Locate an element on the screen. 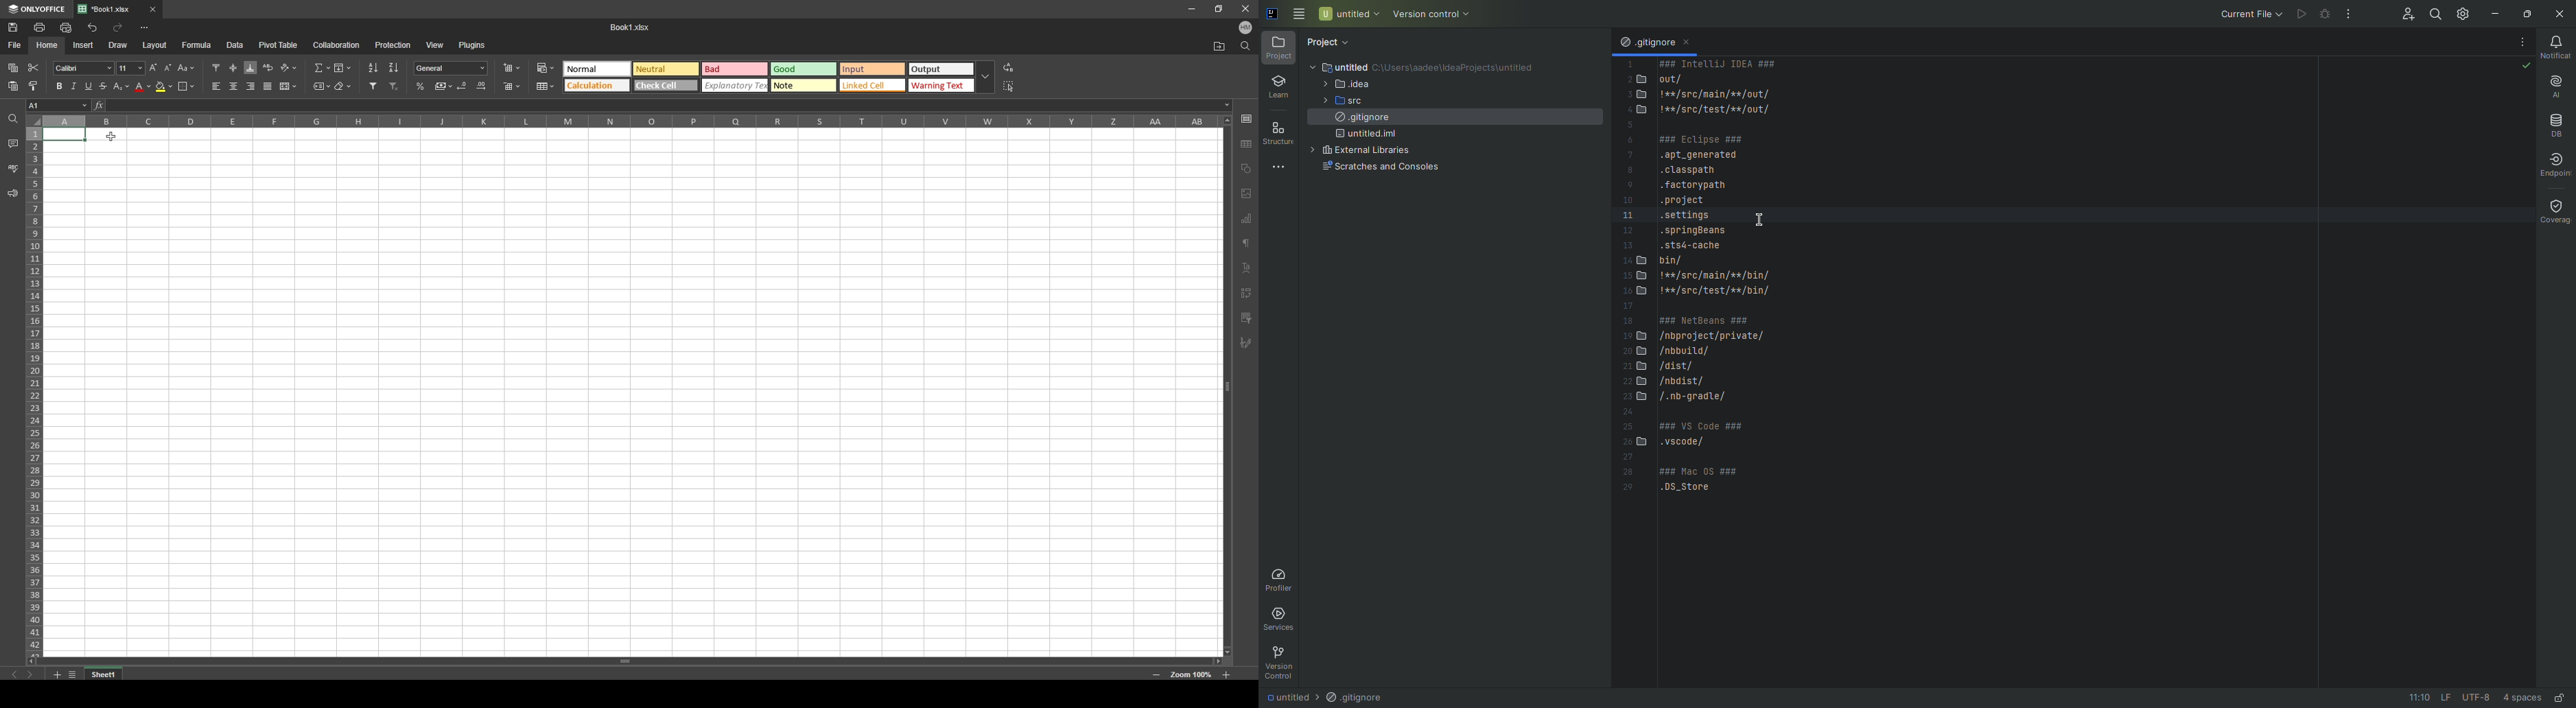 The width and height of the screenshot is (2576, 728). merge and center is located at coordinates (288, 86).